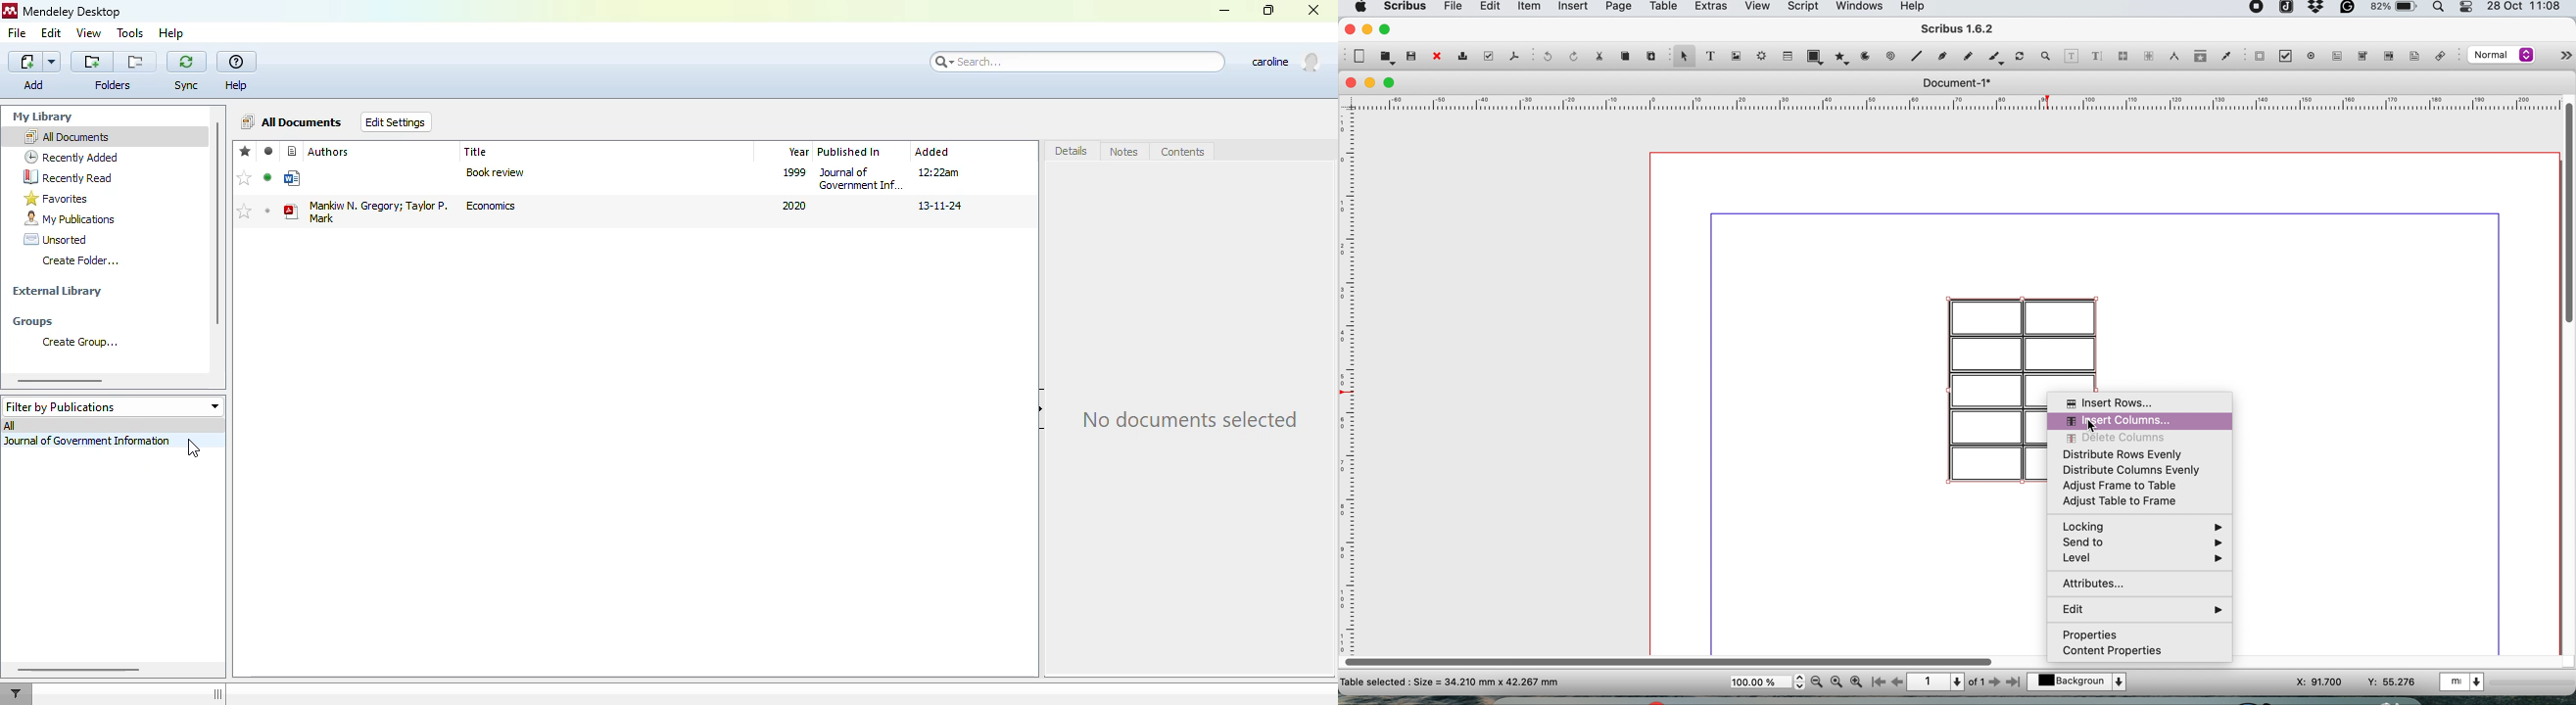  Describe the element at coordinates (135, 62) in the screenshot. I see `Remove folder` at that location.